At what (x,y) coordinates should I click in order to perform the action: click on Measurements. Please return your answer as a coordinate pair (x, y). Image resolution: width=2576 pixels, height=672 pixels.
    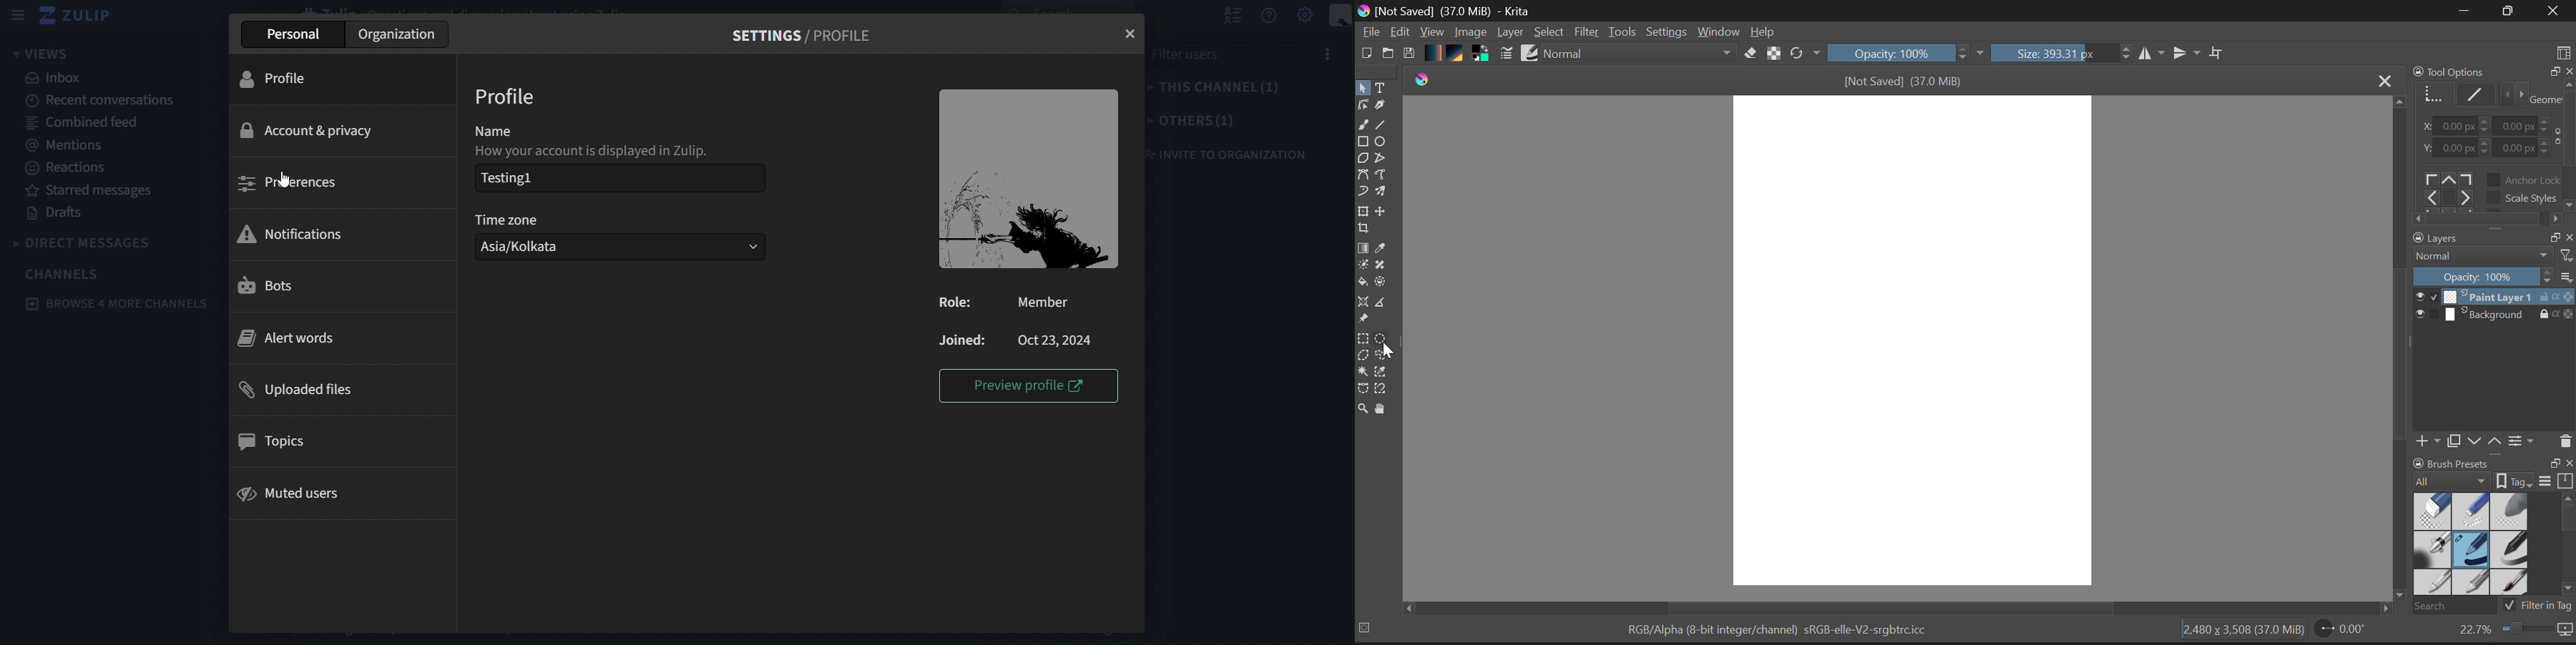
    Looking at the image, I should click on (1385, 303).